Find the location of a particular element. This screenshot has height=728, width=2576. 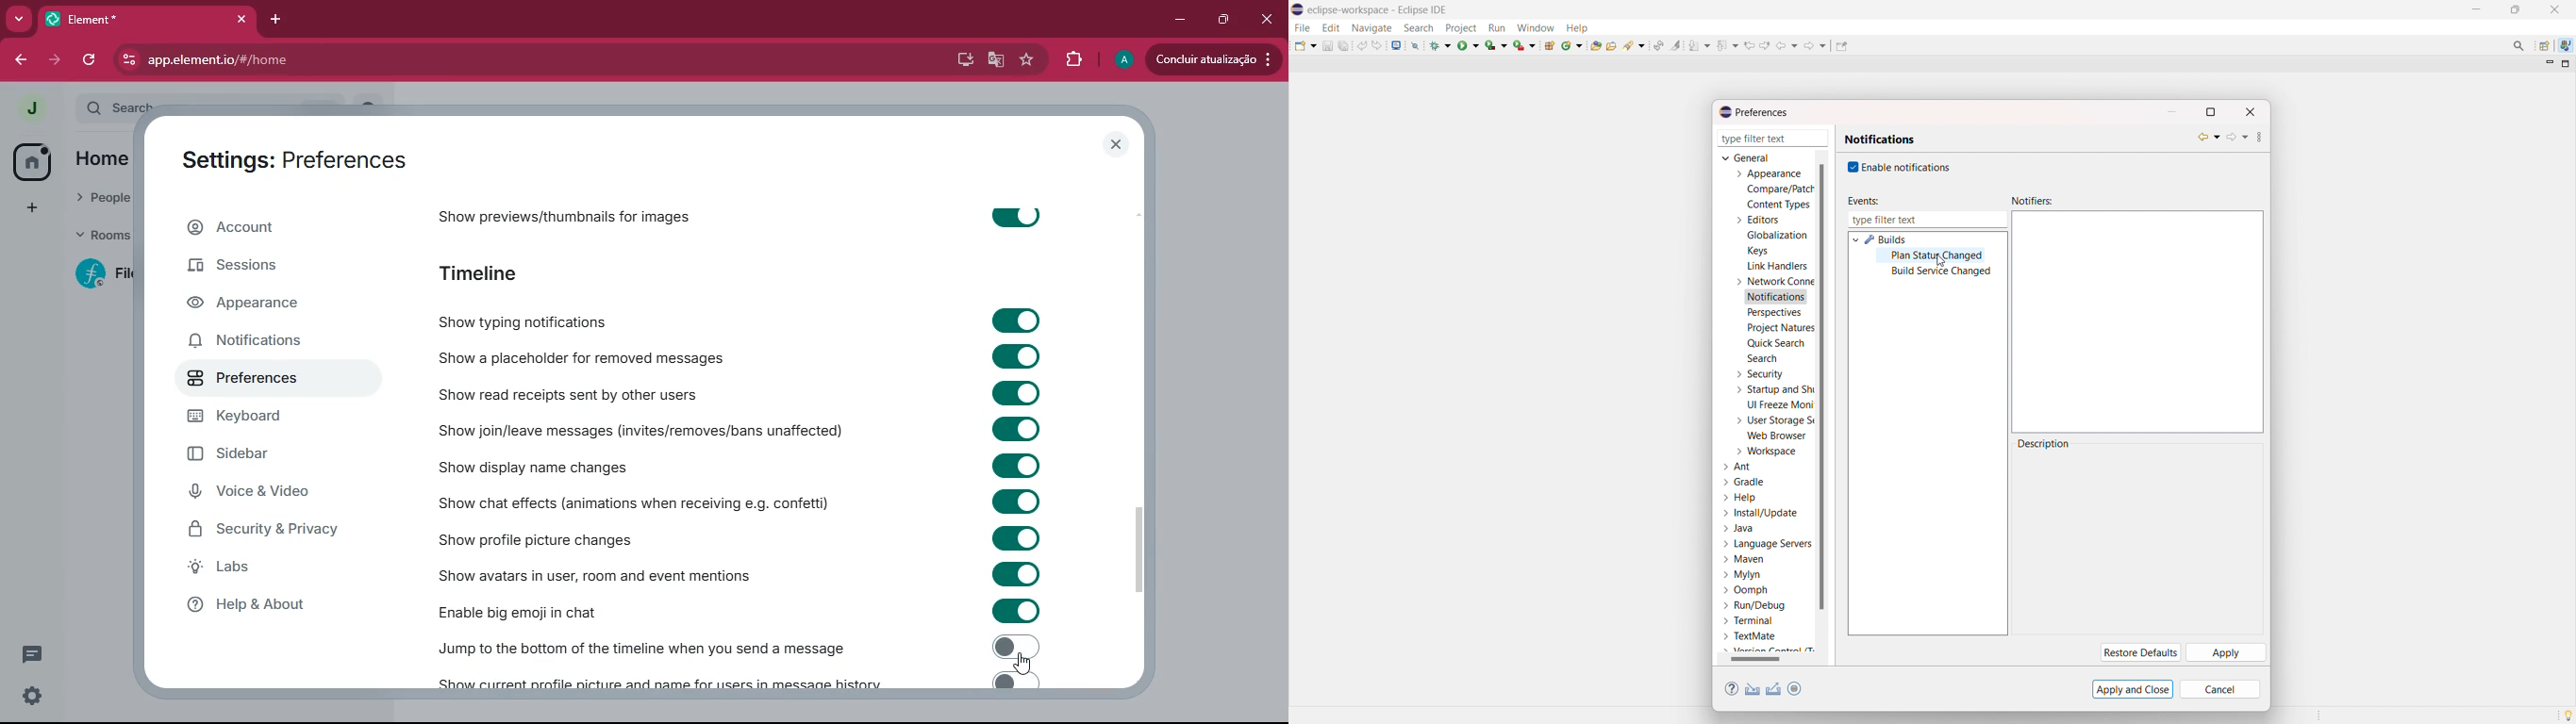

enable big emoji in chat is located at coordinates (533, 608).